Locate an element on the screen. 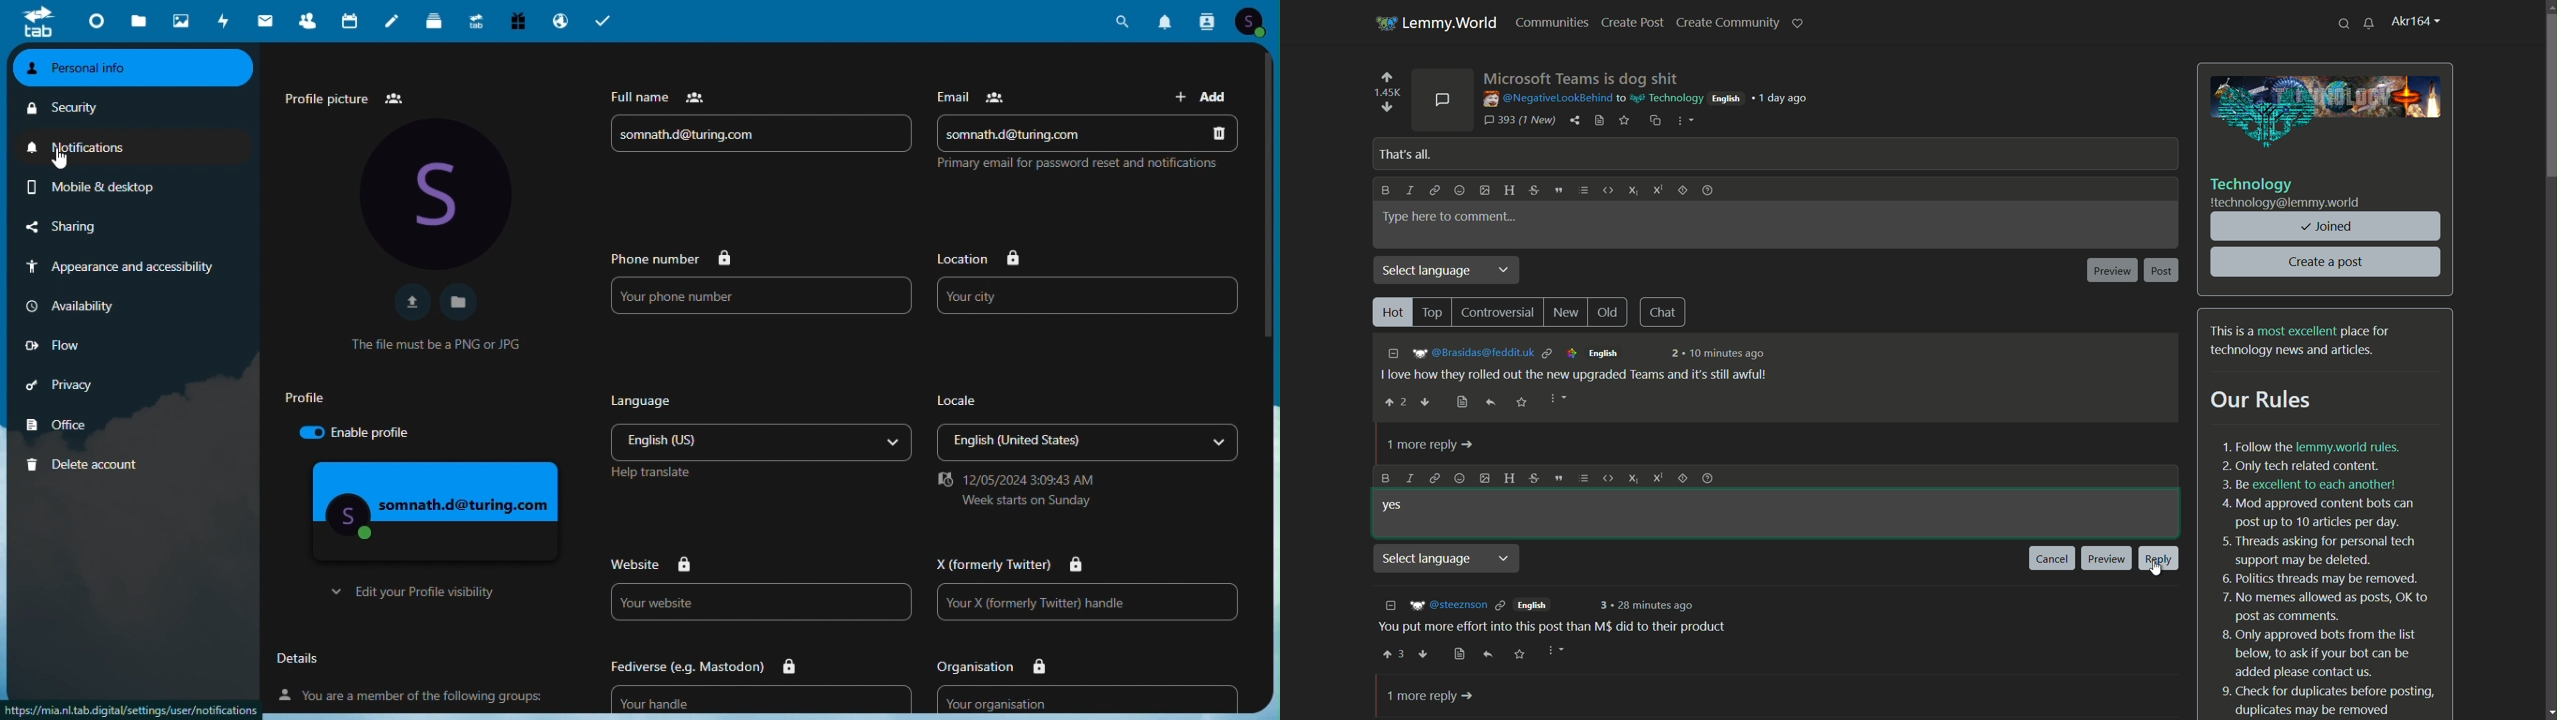 Image resolution: width=2576 pixels, height=728 pixels. date and time is located at coordinates (1035, 492).